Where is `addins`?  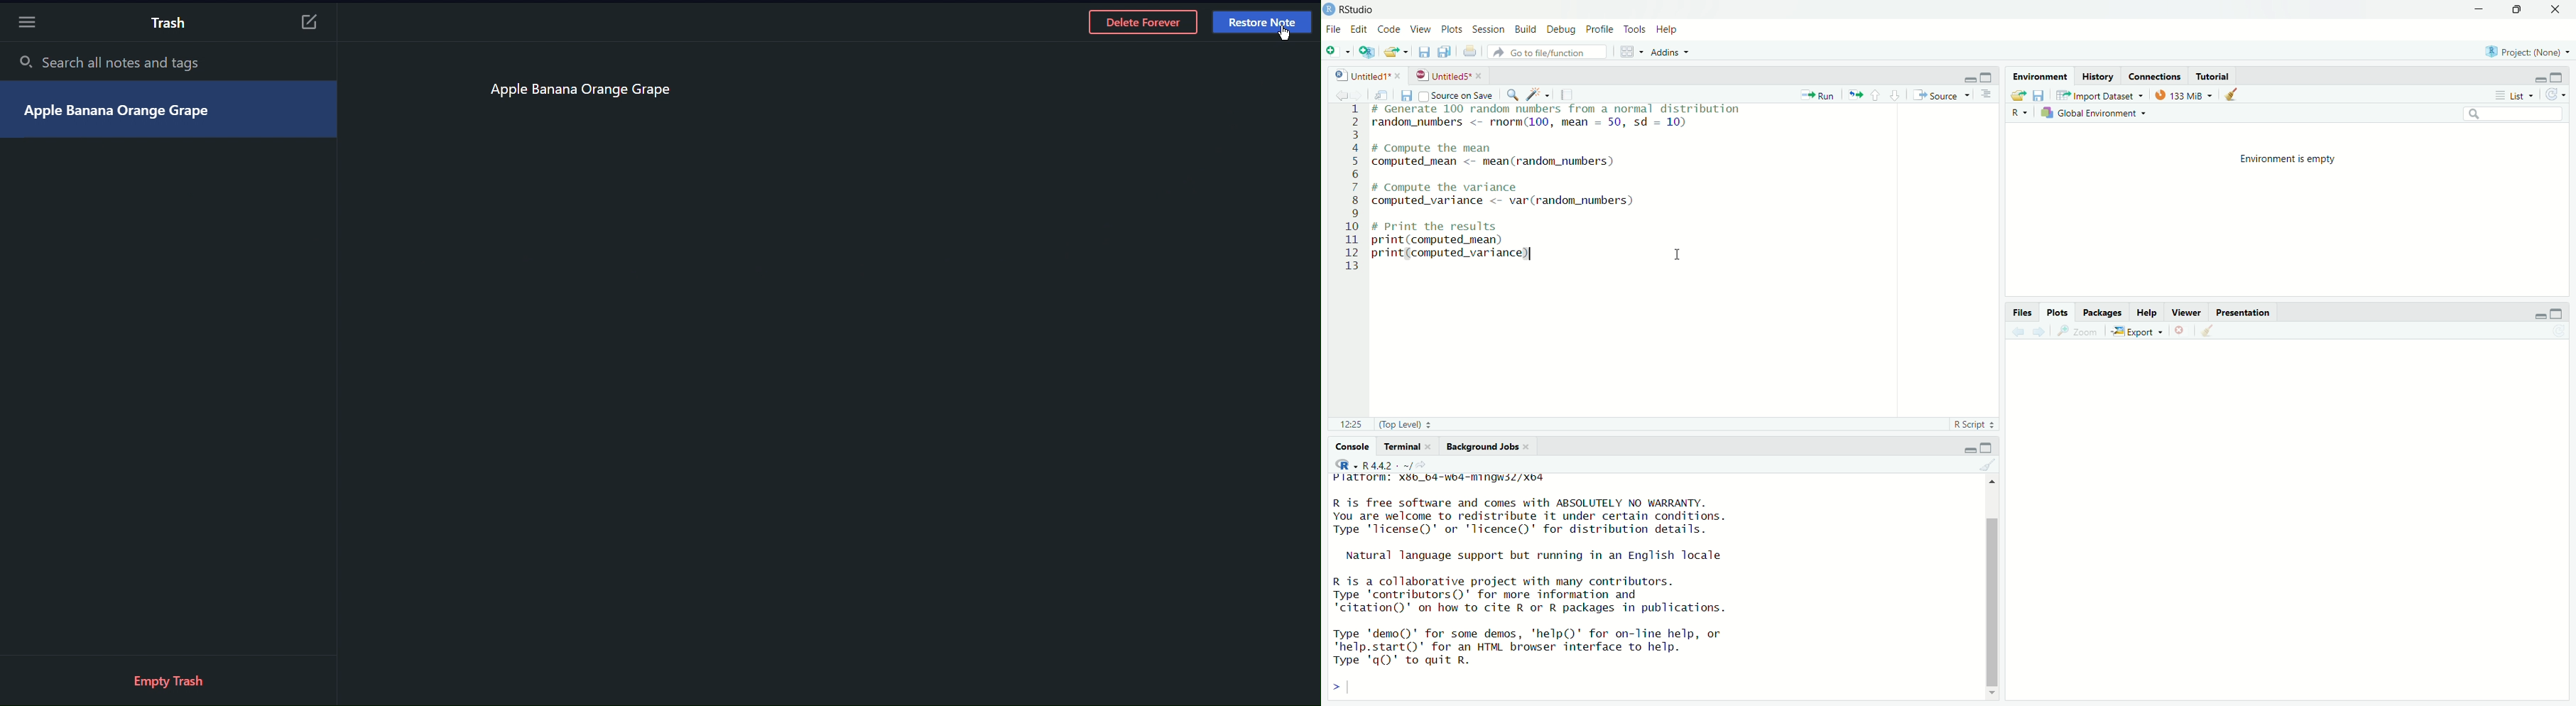
addins is located at coordinates (1670, 52).